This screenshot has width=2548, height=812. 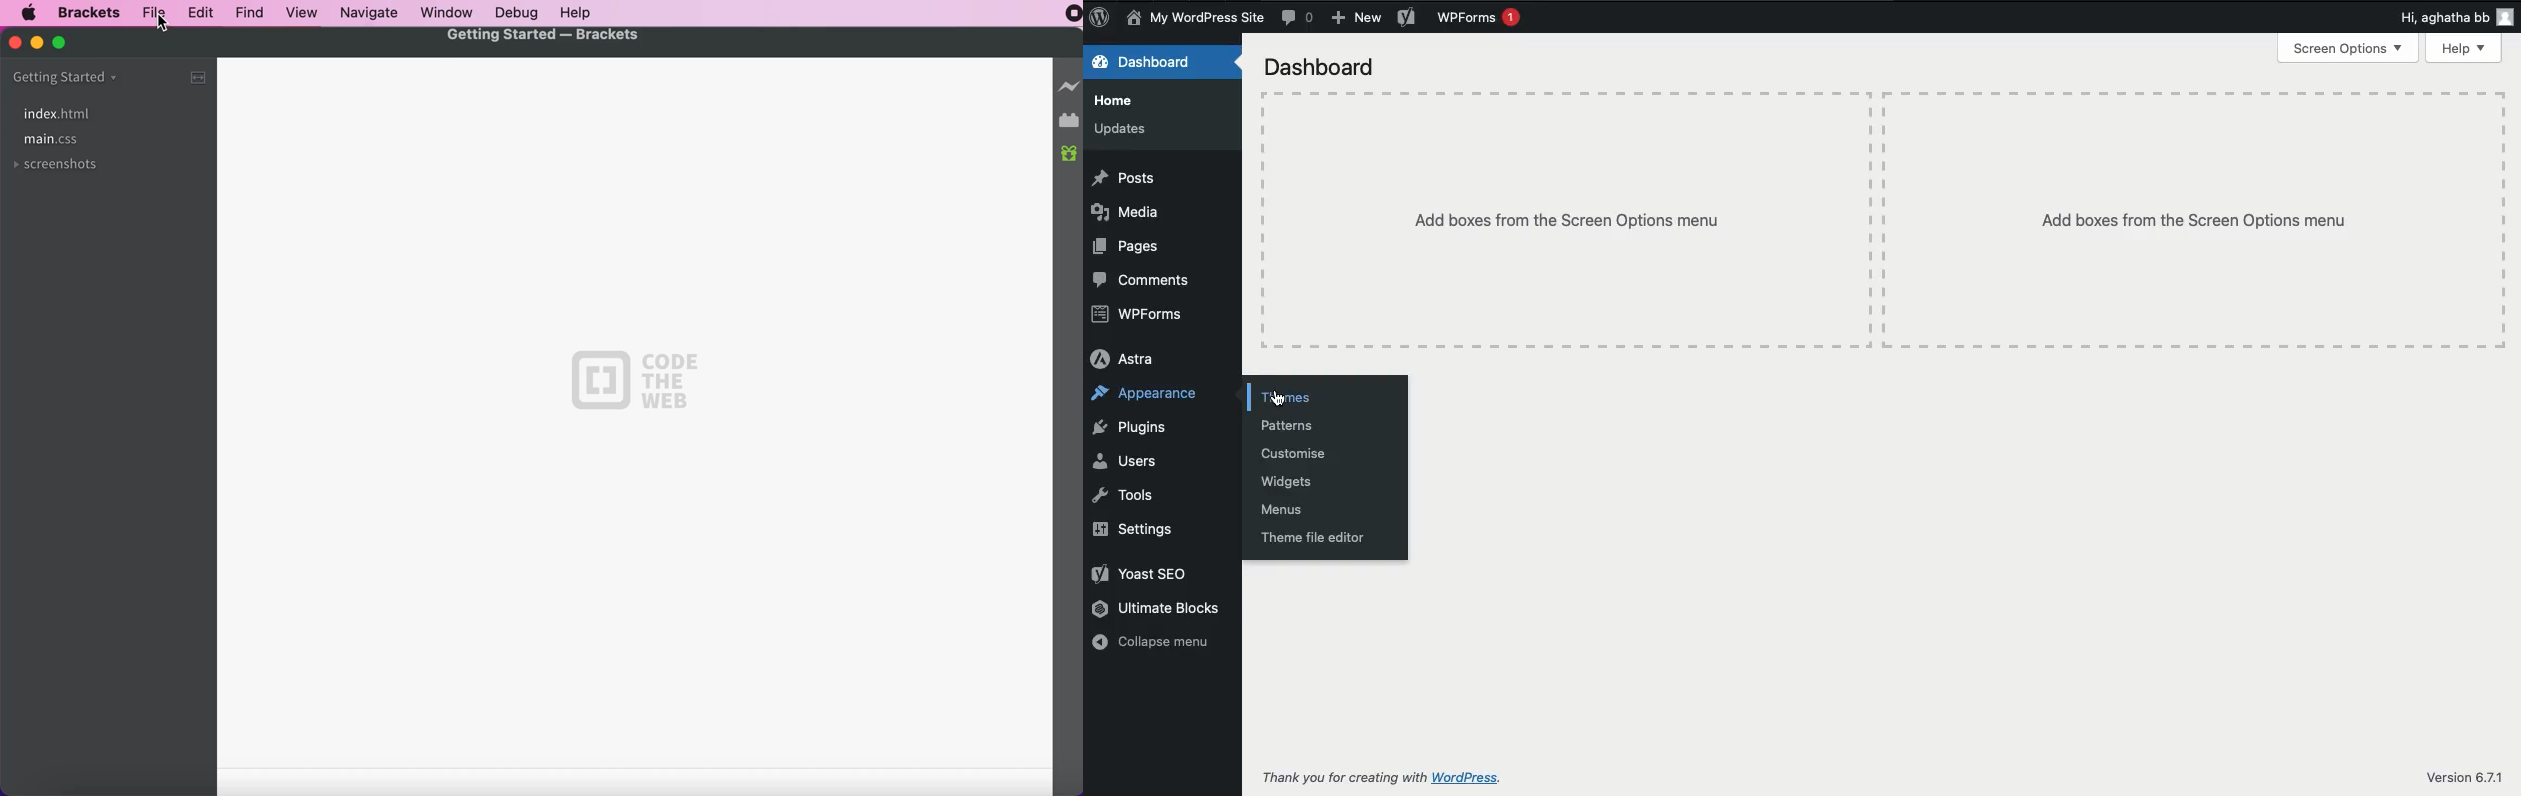 What do you see at coordinates (203, 12) in the screenshot?
I see `edit` at bounding box center [203, 12].